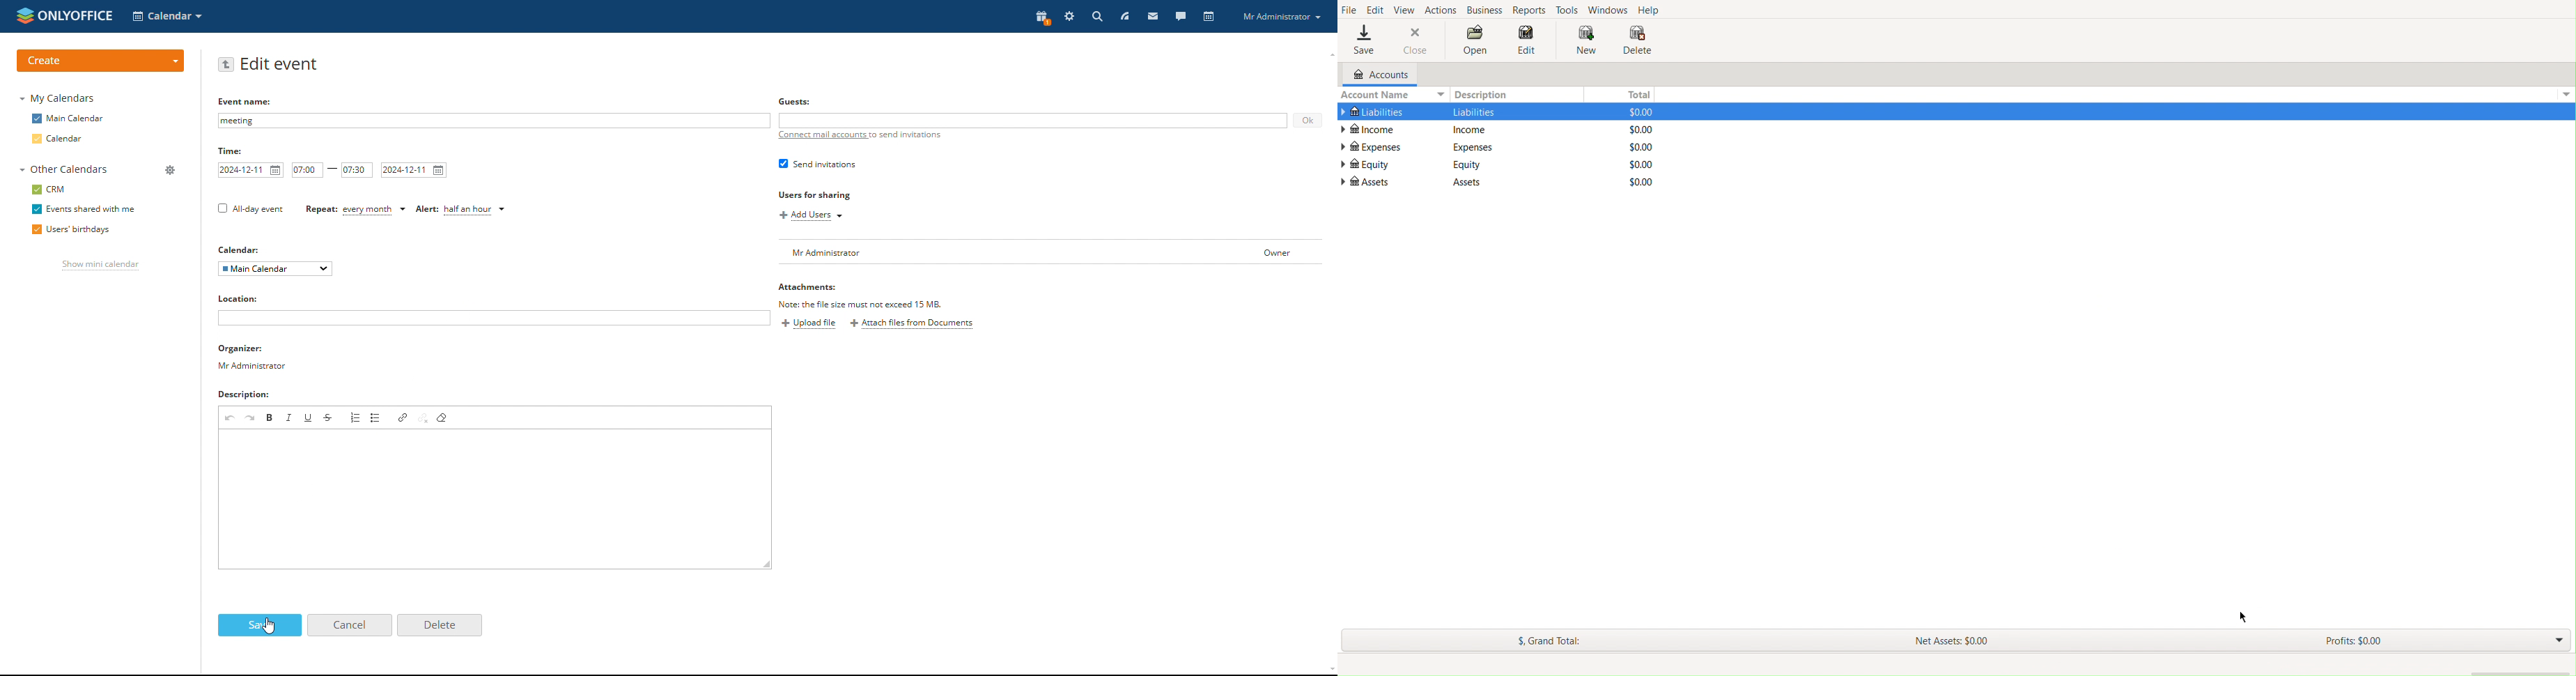 The width and height of the screenshot is (2576, 700). Describe the element at coordinates (1284, 18) in the screenshot. I see `Mr Administrator ` at that location.